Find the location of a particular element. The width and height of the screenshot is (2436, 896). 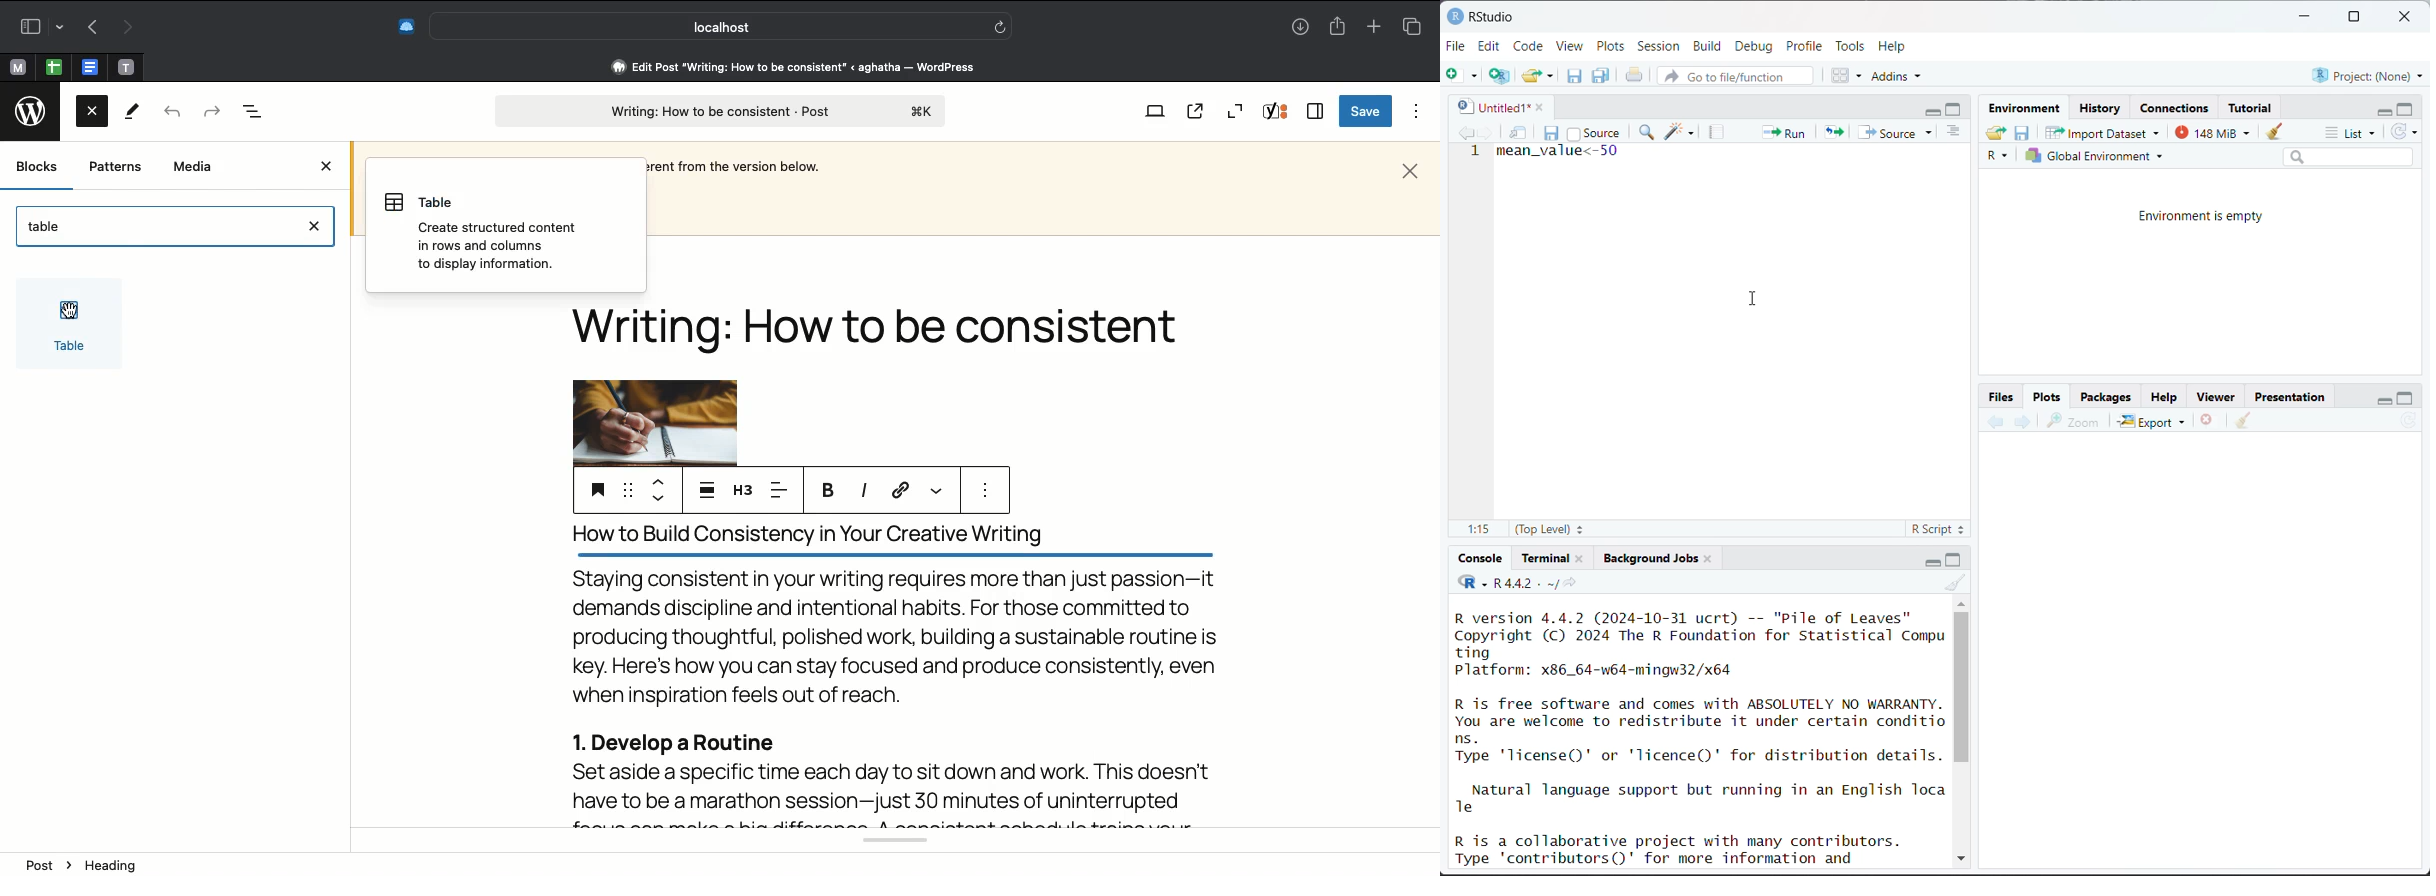

run is located at coordinates (1782, 131).